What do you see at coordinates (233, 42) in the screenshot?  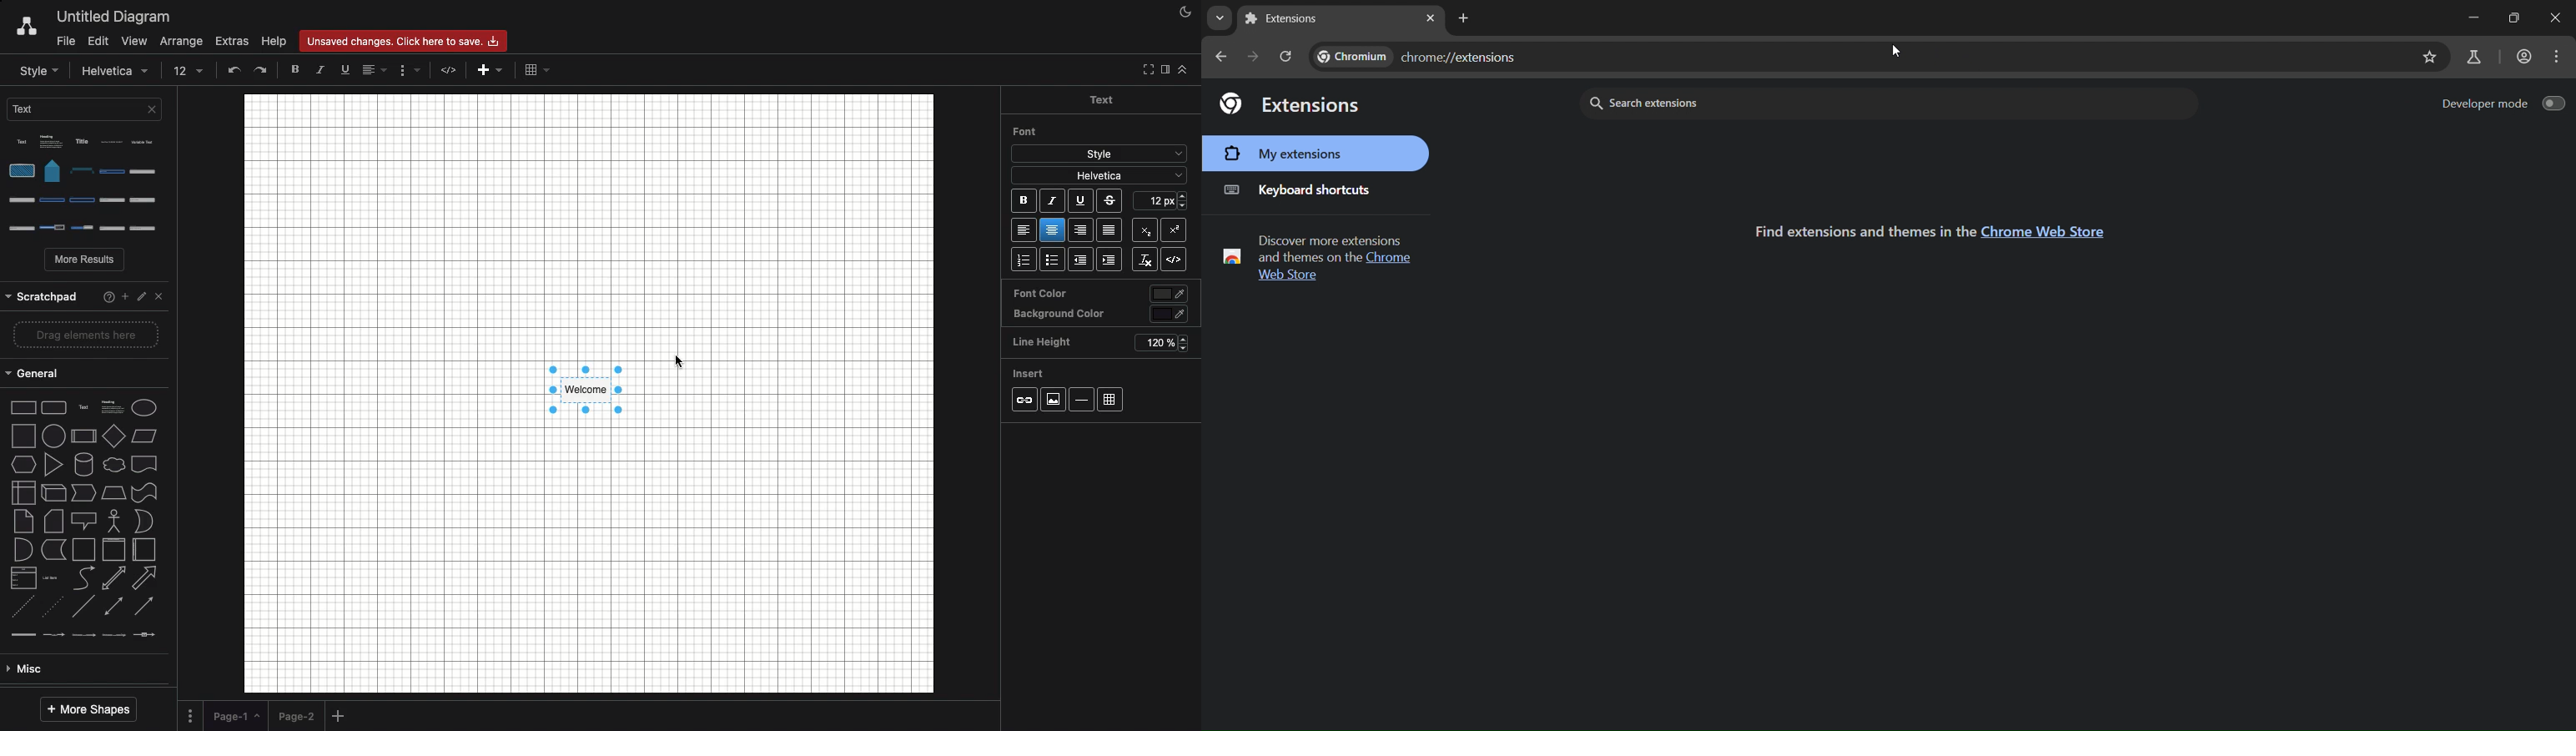 I see `Extras` at bounding box center [233, 42].